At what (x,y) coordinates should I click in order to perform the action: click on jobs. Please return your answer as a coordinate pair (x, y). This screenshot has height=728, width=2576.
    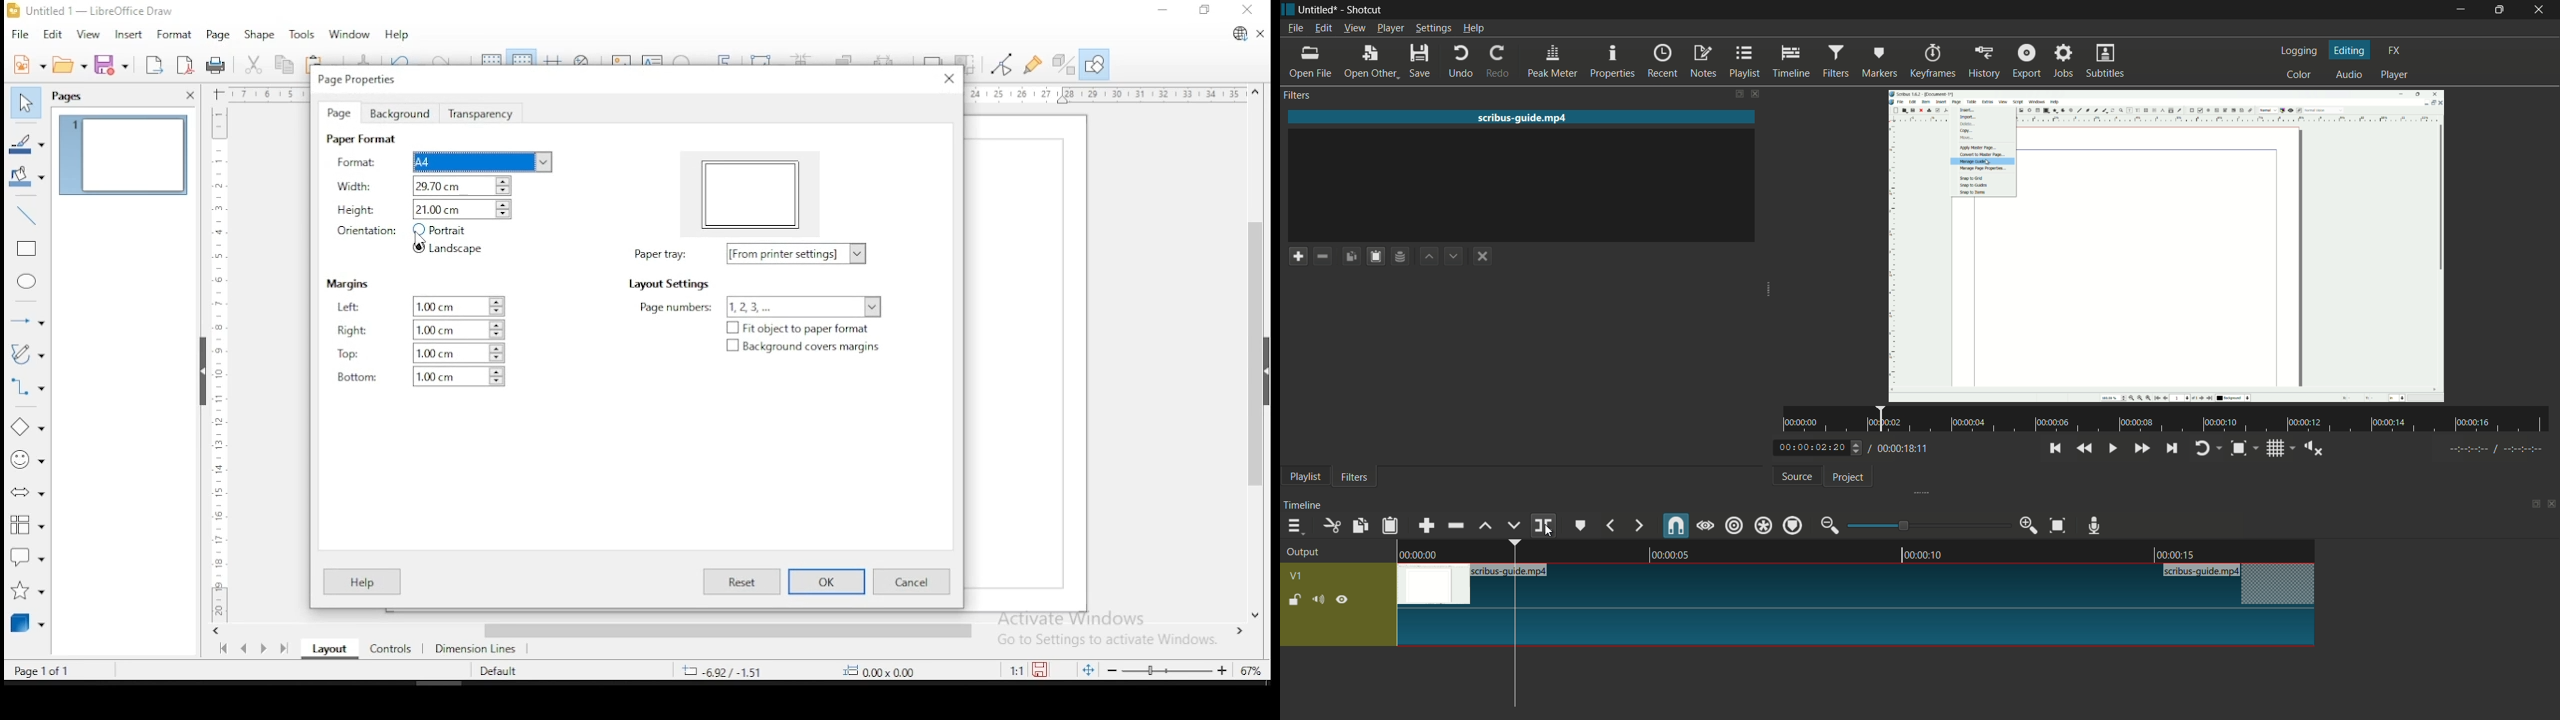
    Looking at the image, I should click on (2065, 60).